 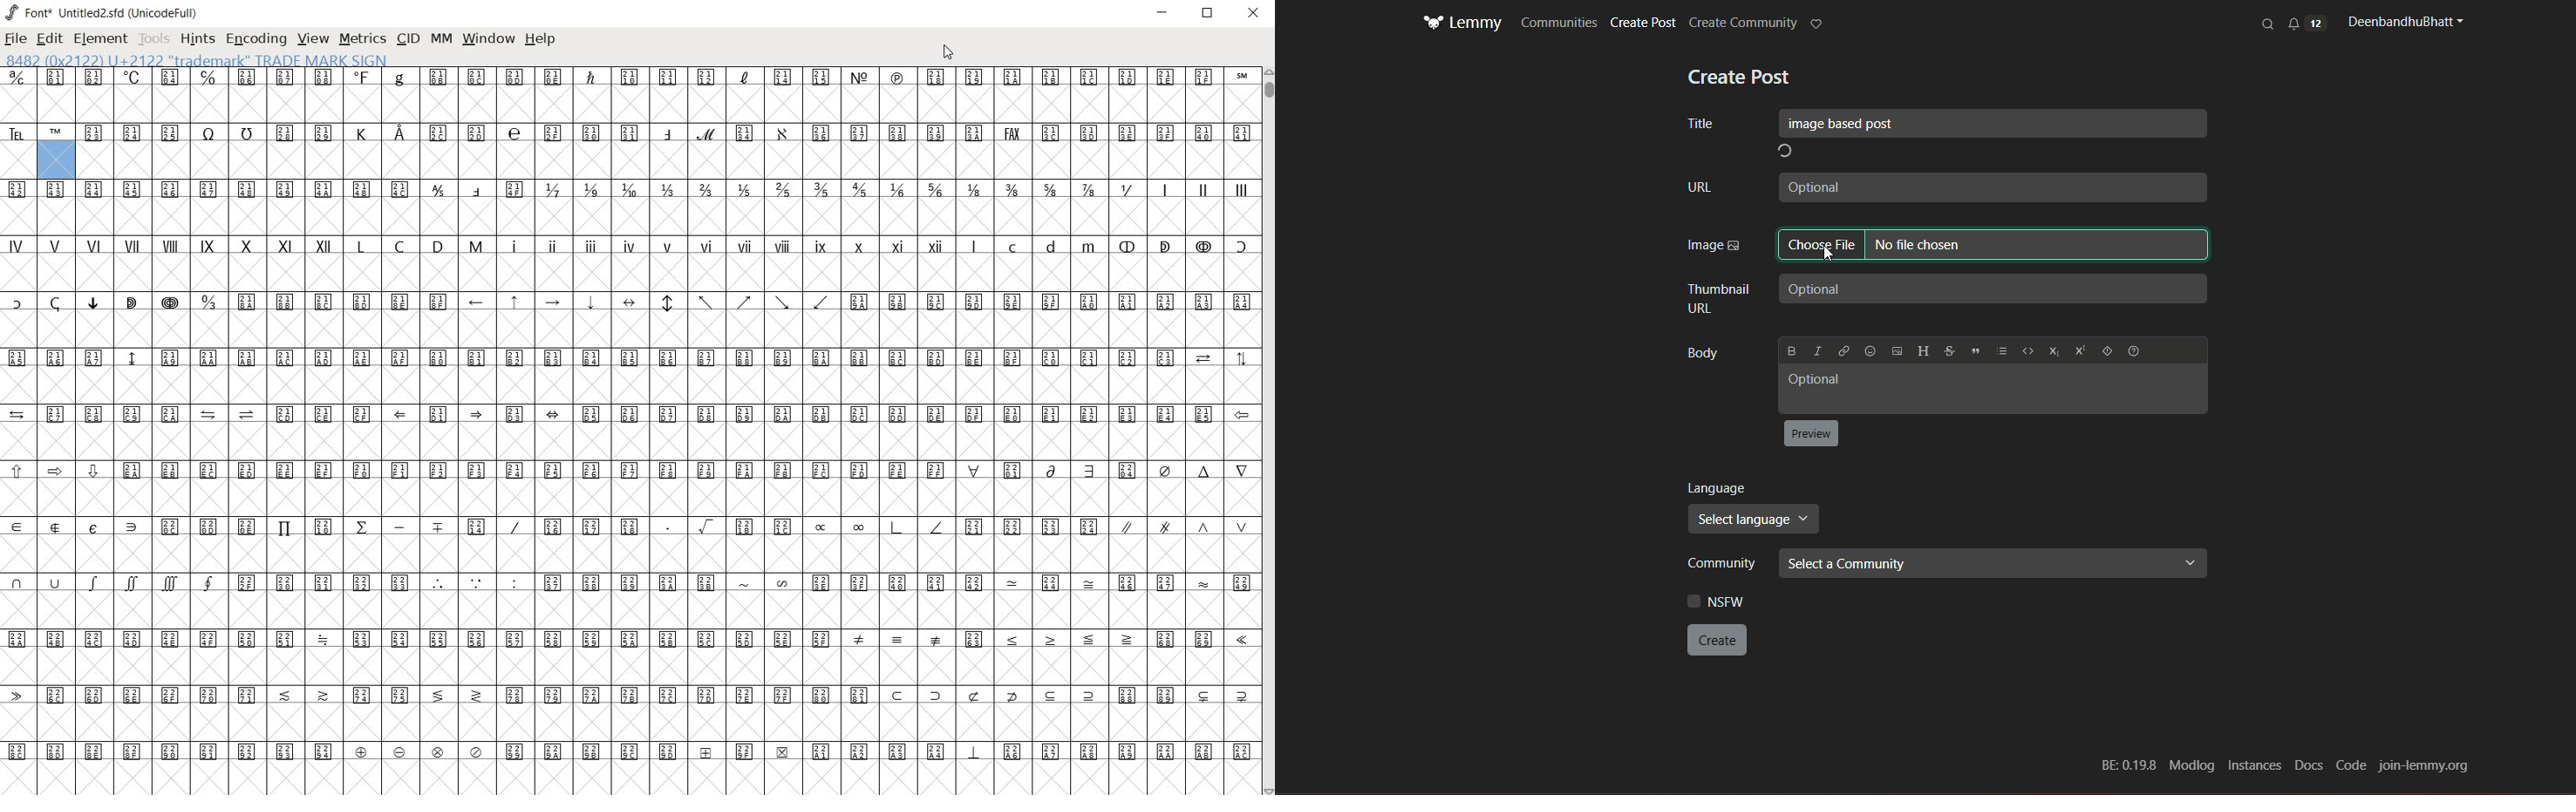 I want to click on thumbnail URL, so click(x=1717, y=300).